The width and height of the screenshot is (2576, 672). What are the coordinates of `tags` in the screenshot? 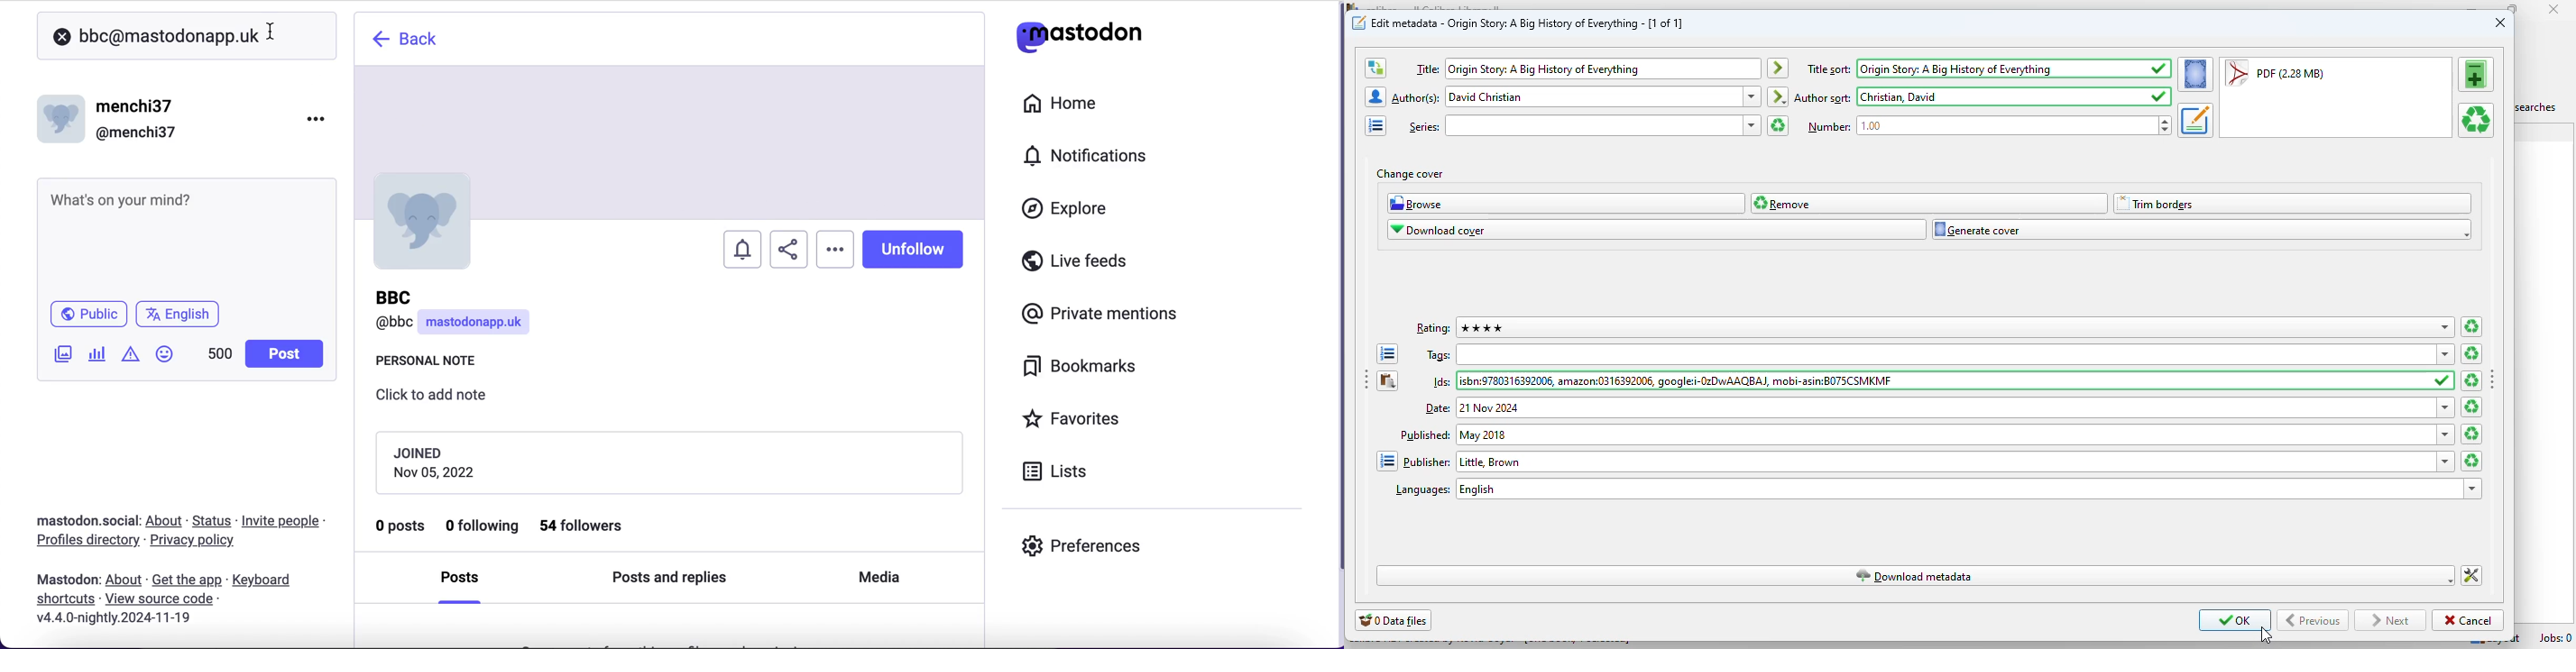 It's located at (1946, 353).